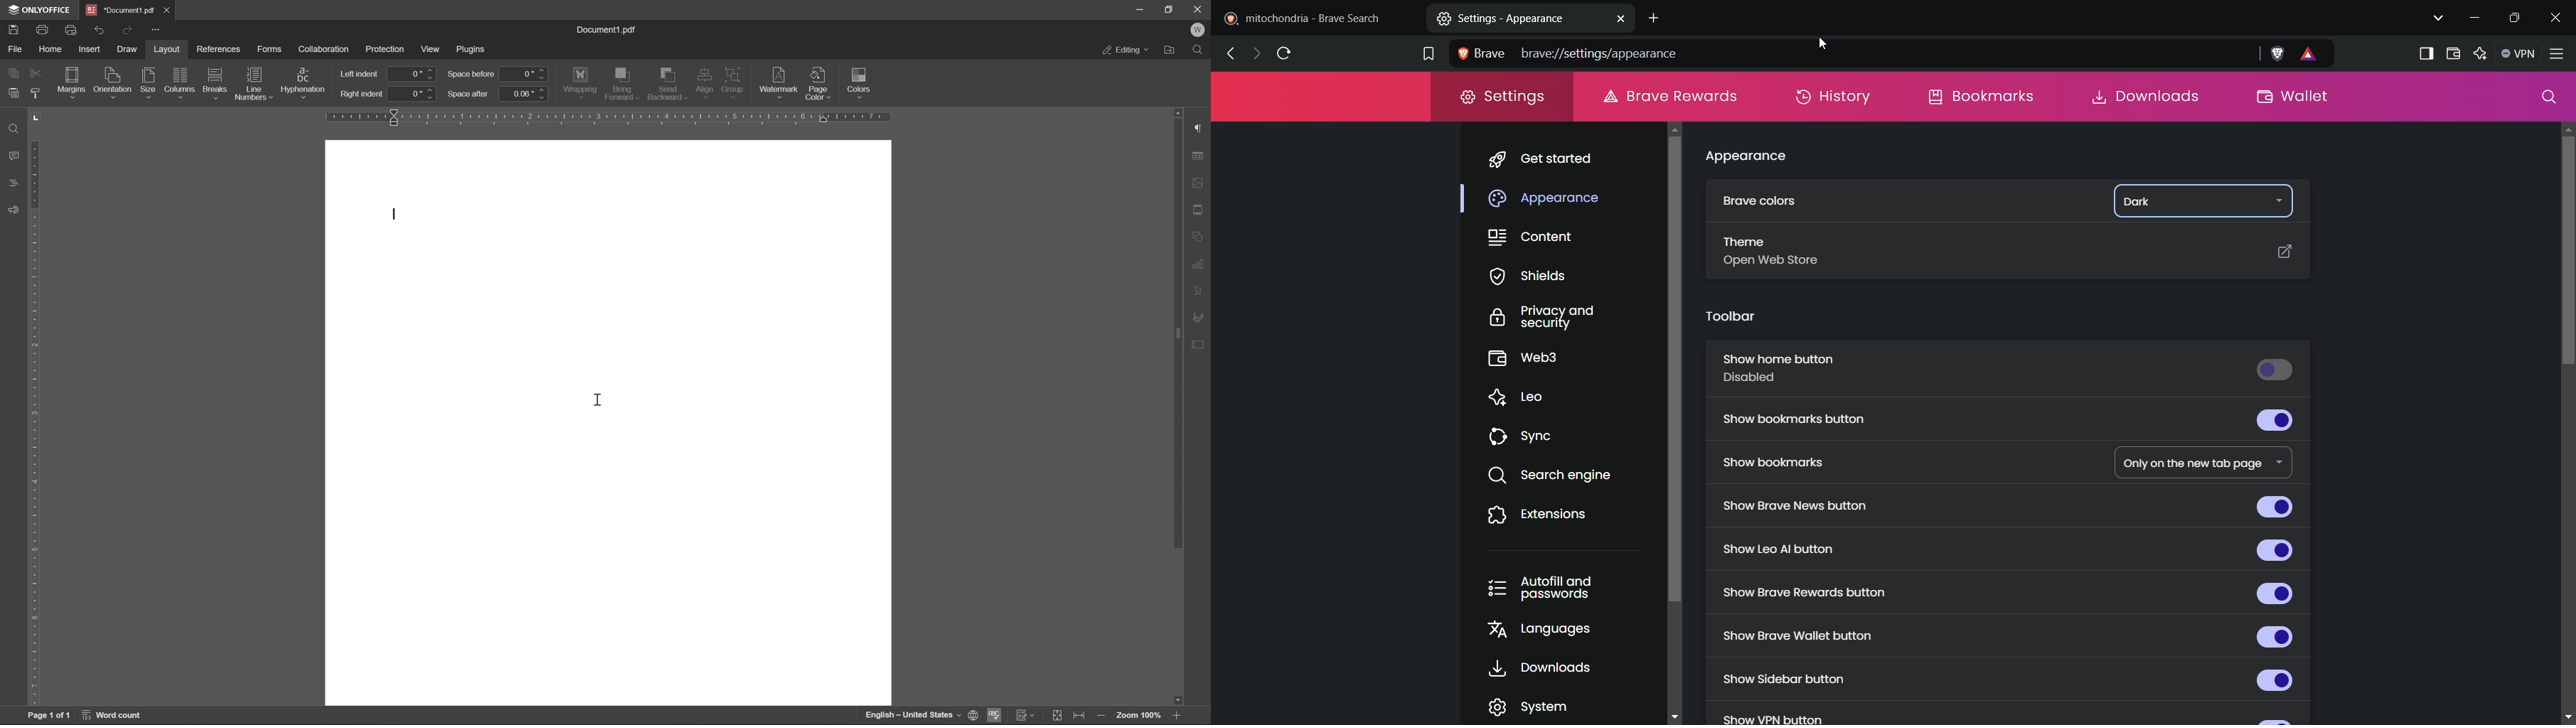  I want to click on copy, so click(13, 71).